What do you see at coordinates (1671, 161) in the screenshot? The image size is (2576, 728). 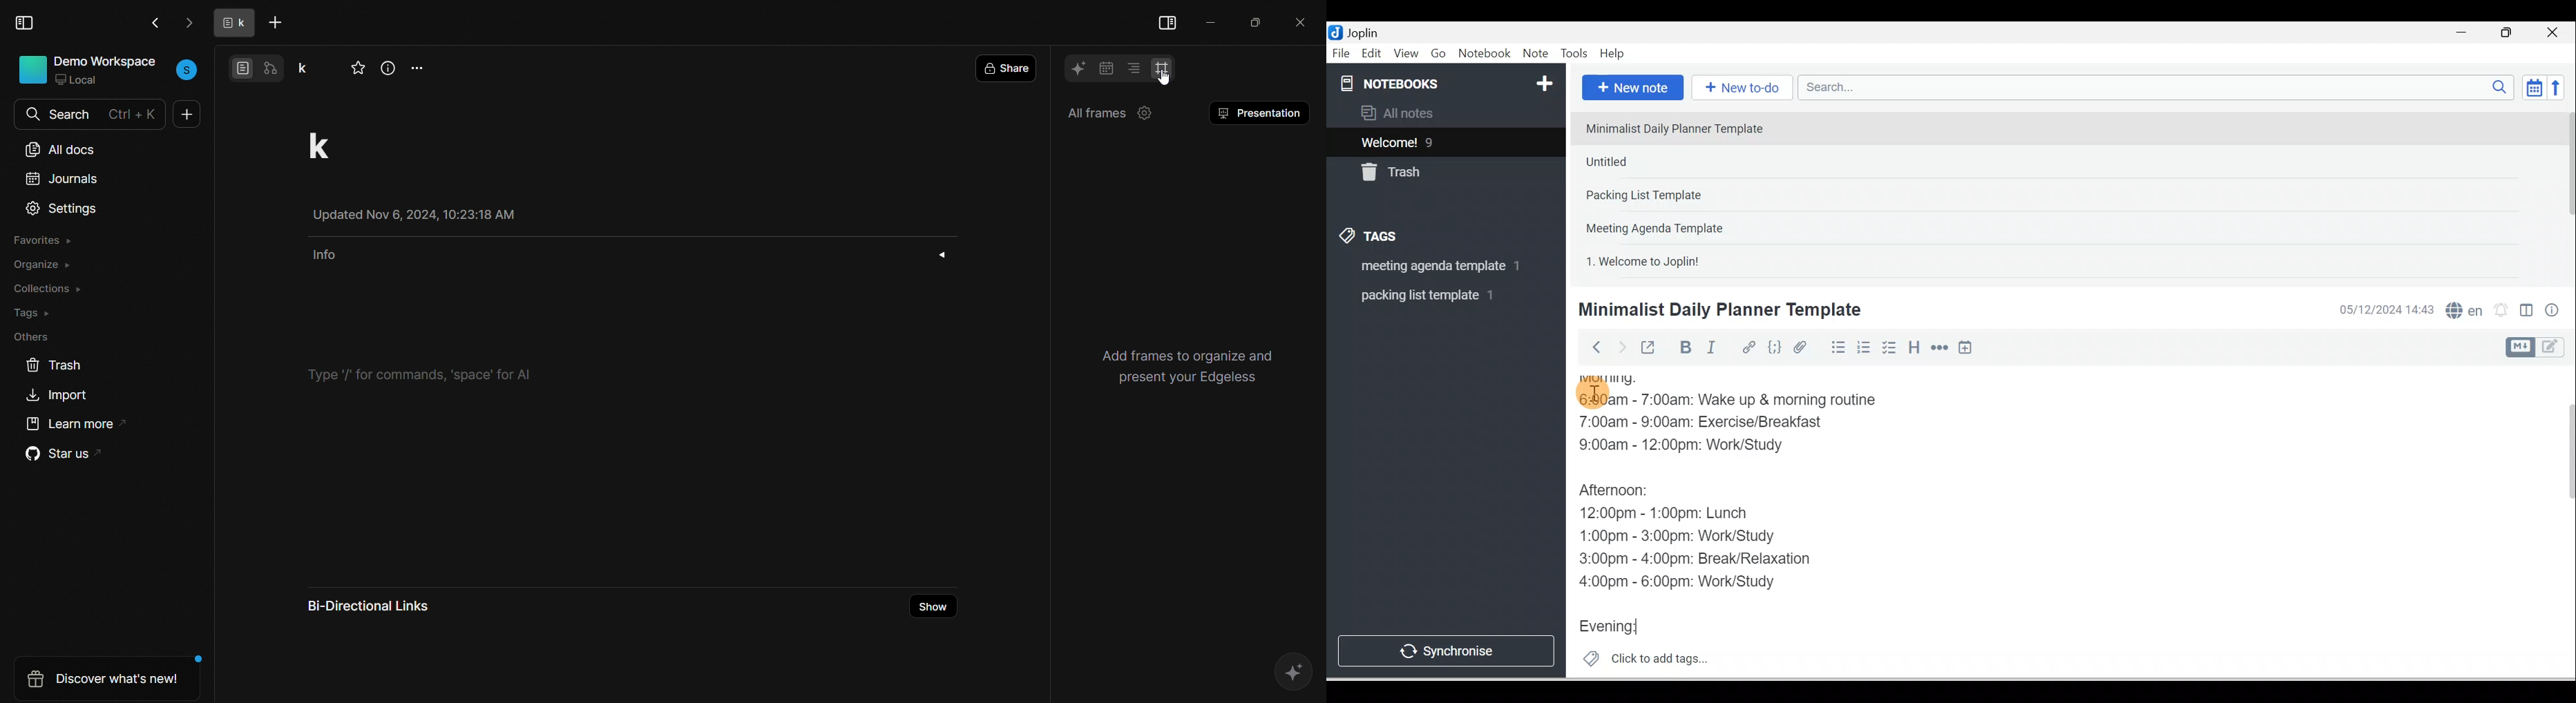 I see `Note 2` at bounding box center [1671, 161].